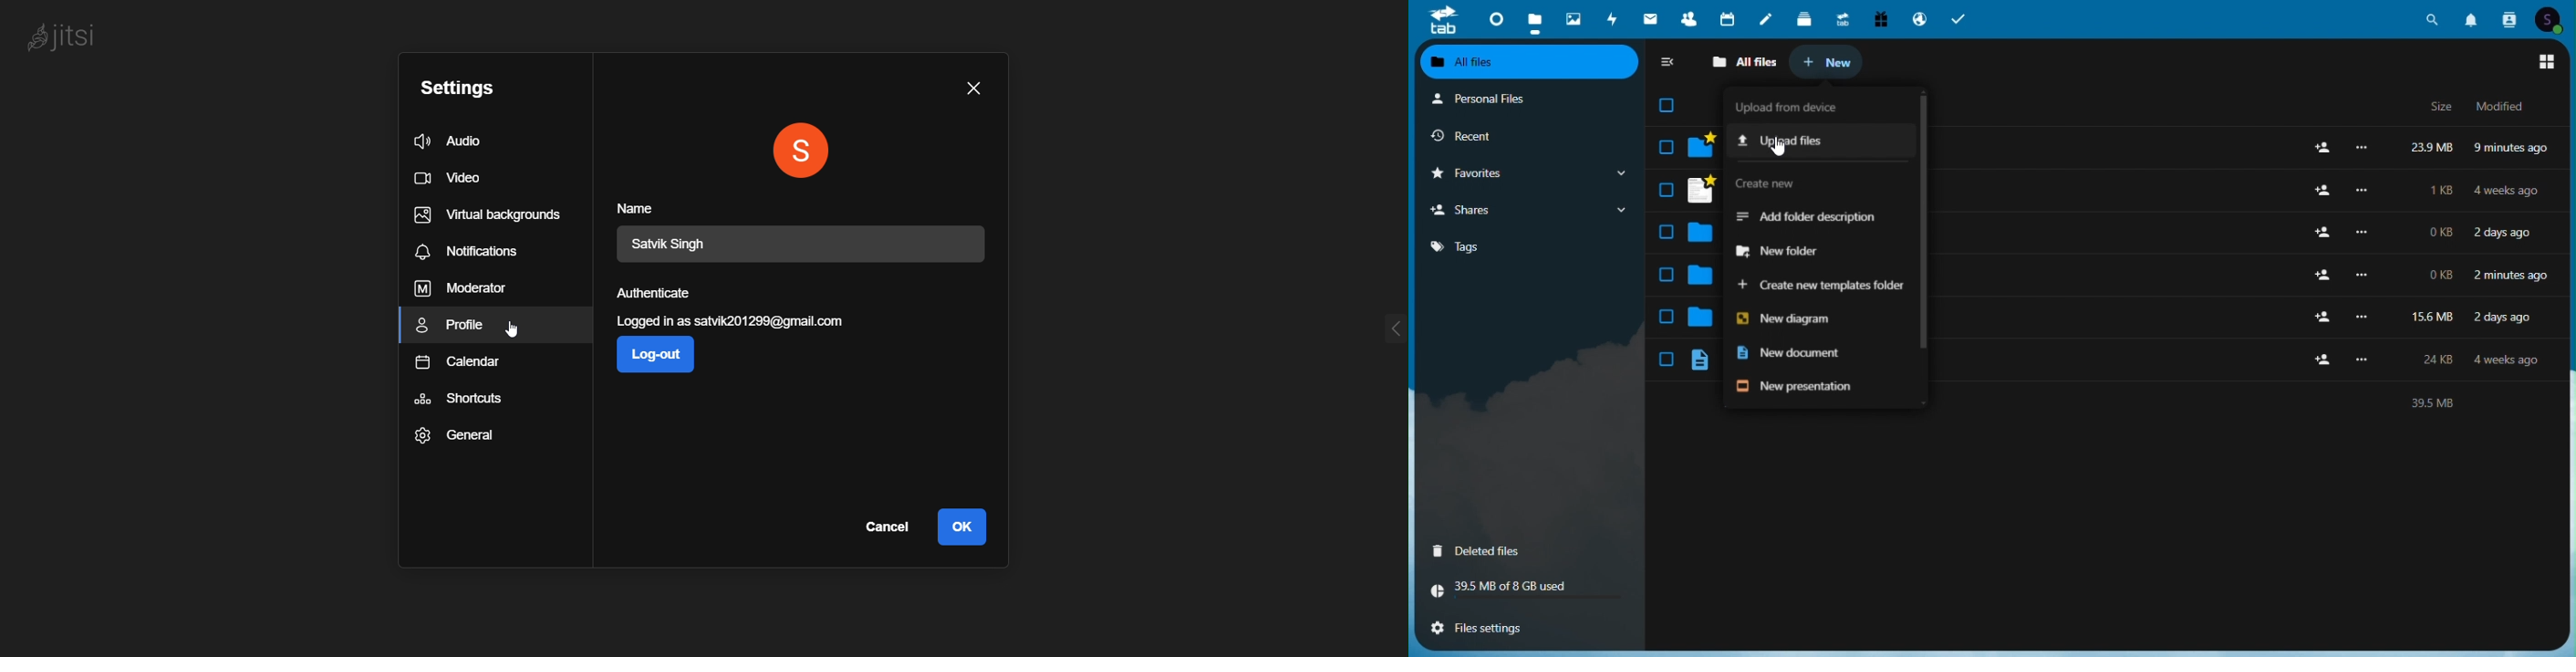  I want to click on Deleted files, so click(1493, 553).